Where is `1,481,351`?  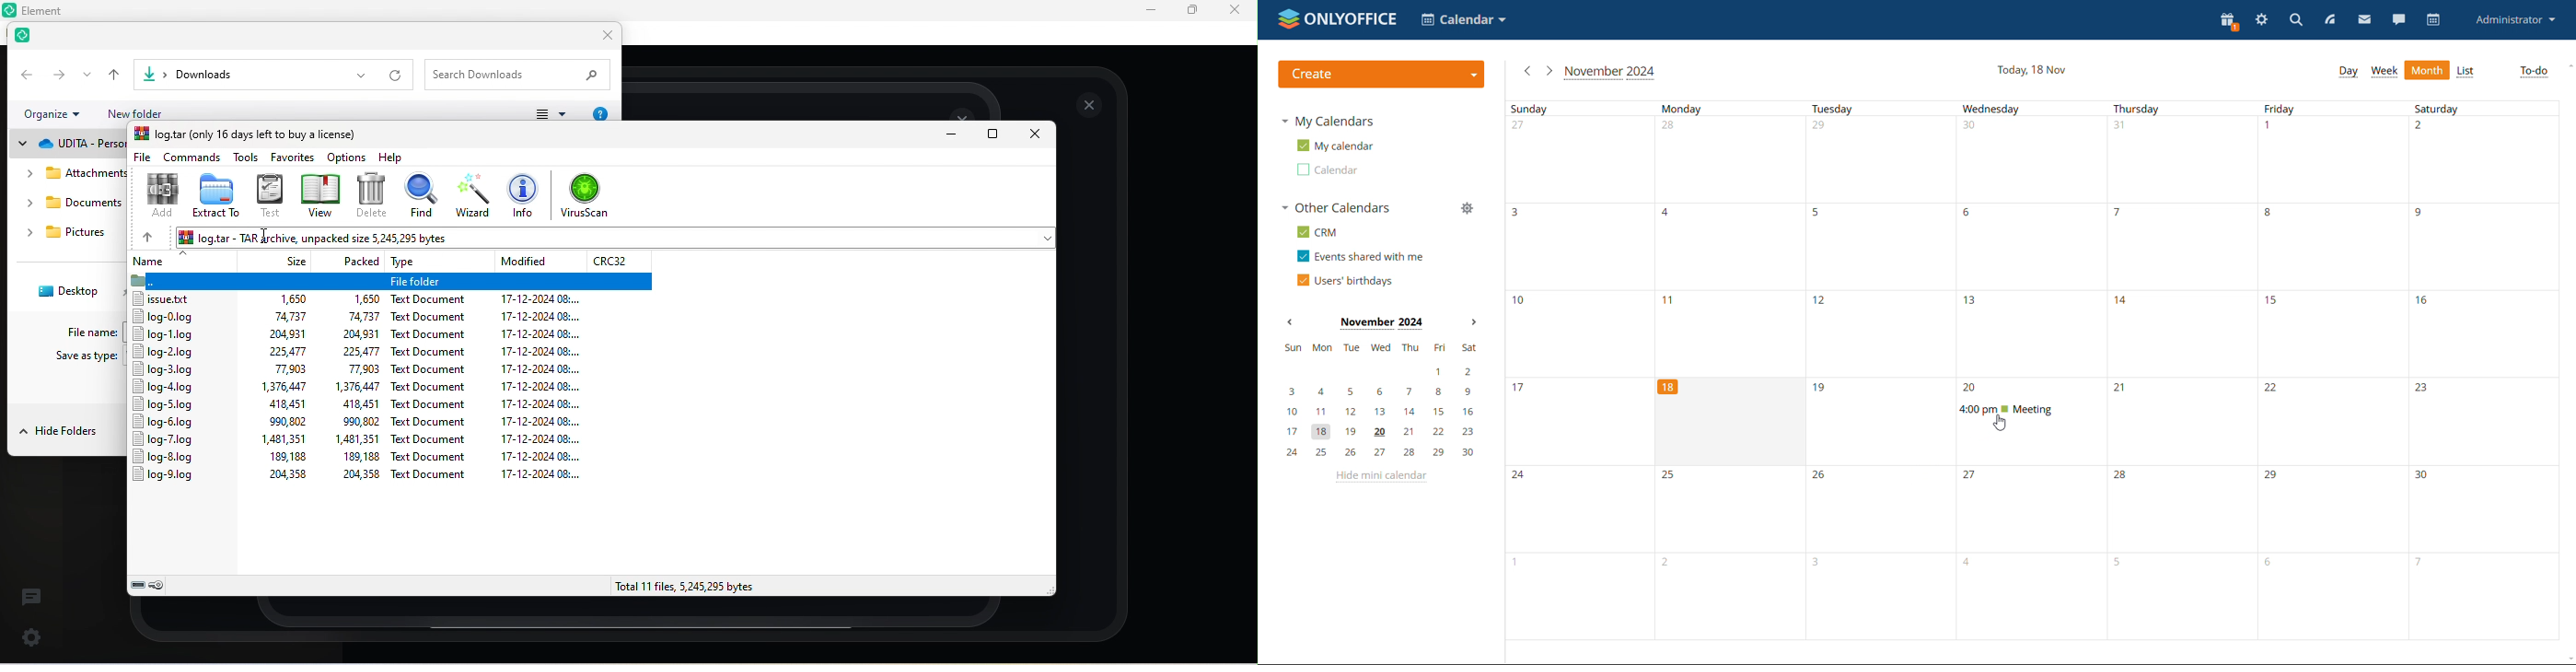
1,481,351 is located at coordinates (355, 439).